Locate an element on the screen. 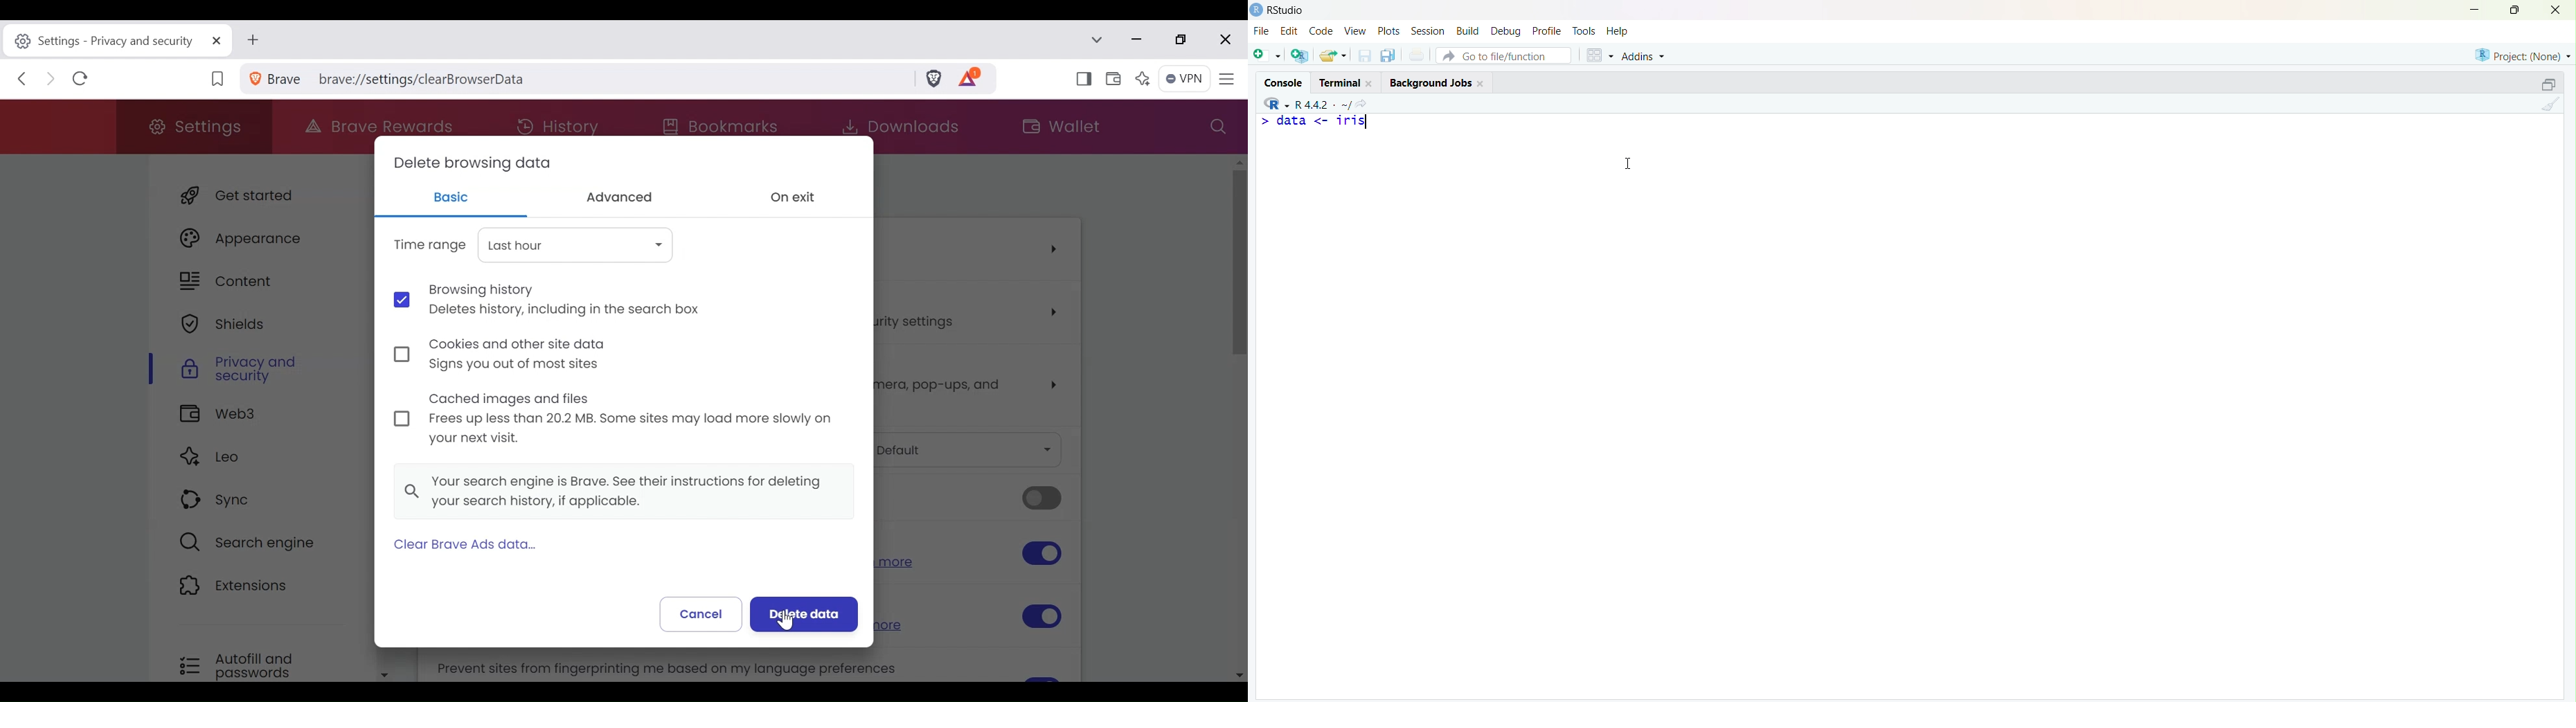 Image resolution: width=2576 pixels, height=728 pixels. R.4.4.2. ~/ is located at coordinates (1324, 102).